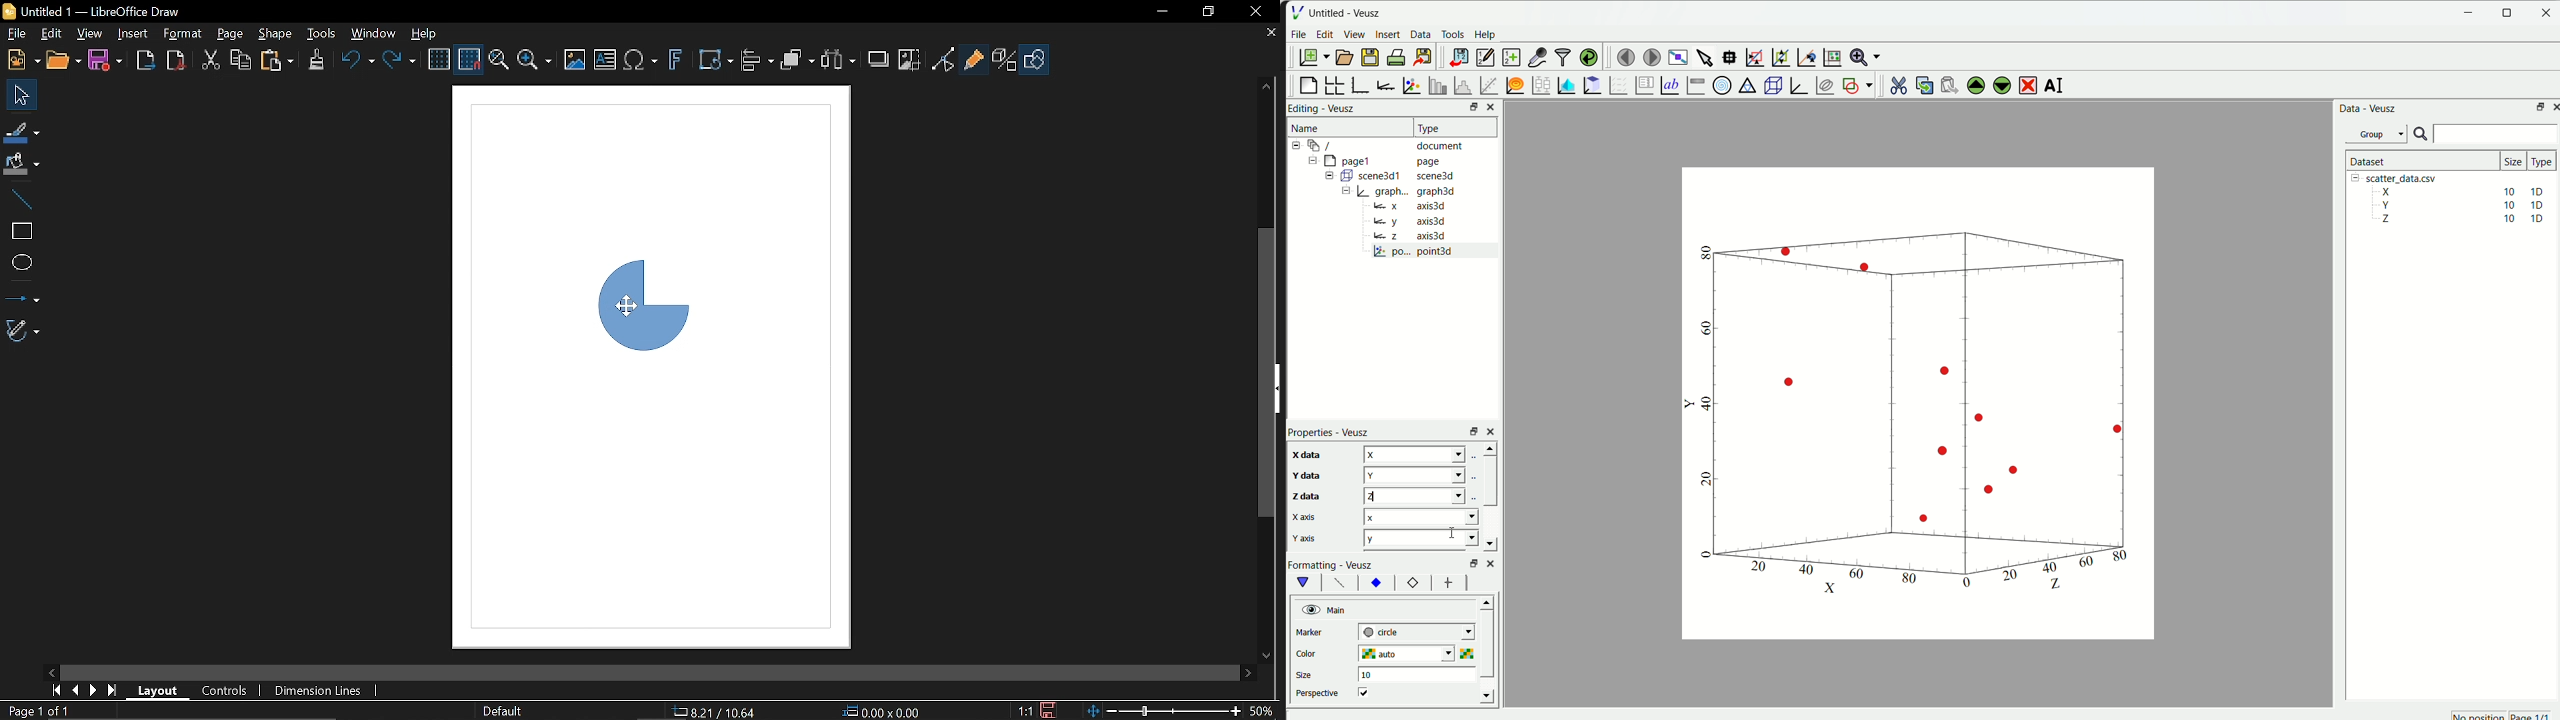 The width and height of the screenshot is (2576, 728). What do you see at coordinates (275, 35) in the screenshot?
I see `Shape` at bounding box center [275, 35].